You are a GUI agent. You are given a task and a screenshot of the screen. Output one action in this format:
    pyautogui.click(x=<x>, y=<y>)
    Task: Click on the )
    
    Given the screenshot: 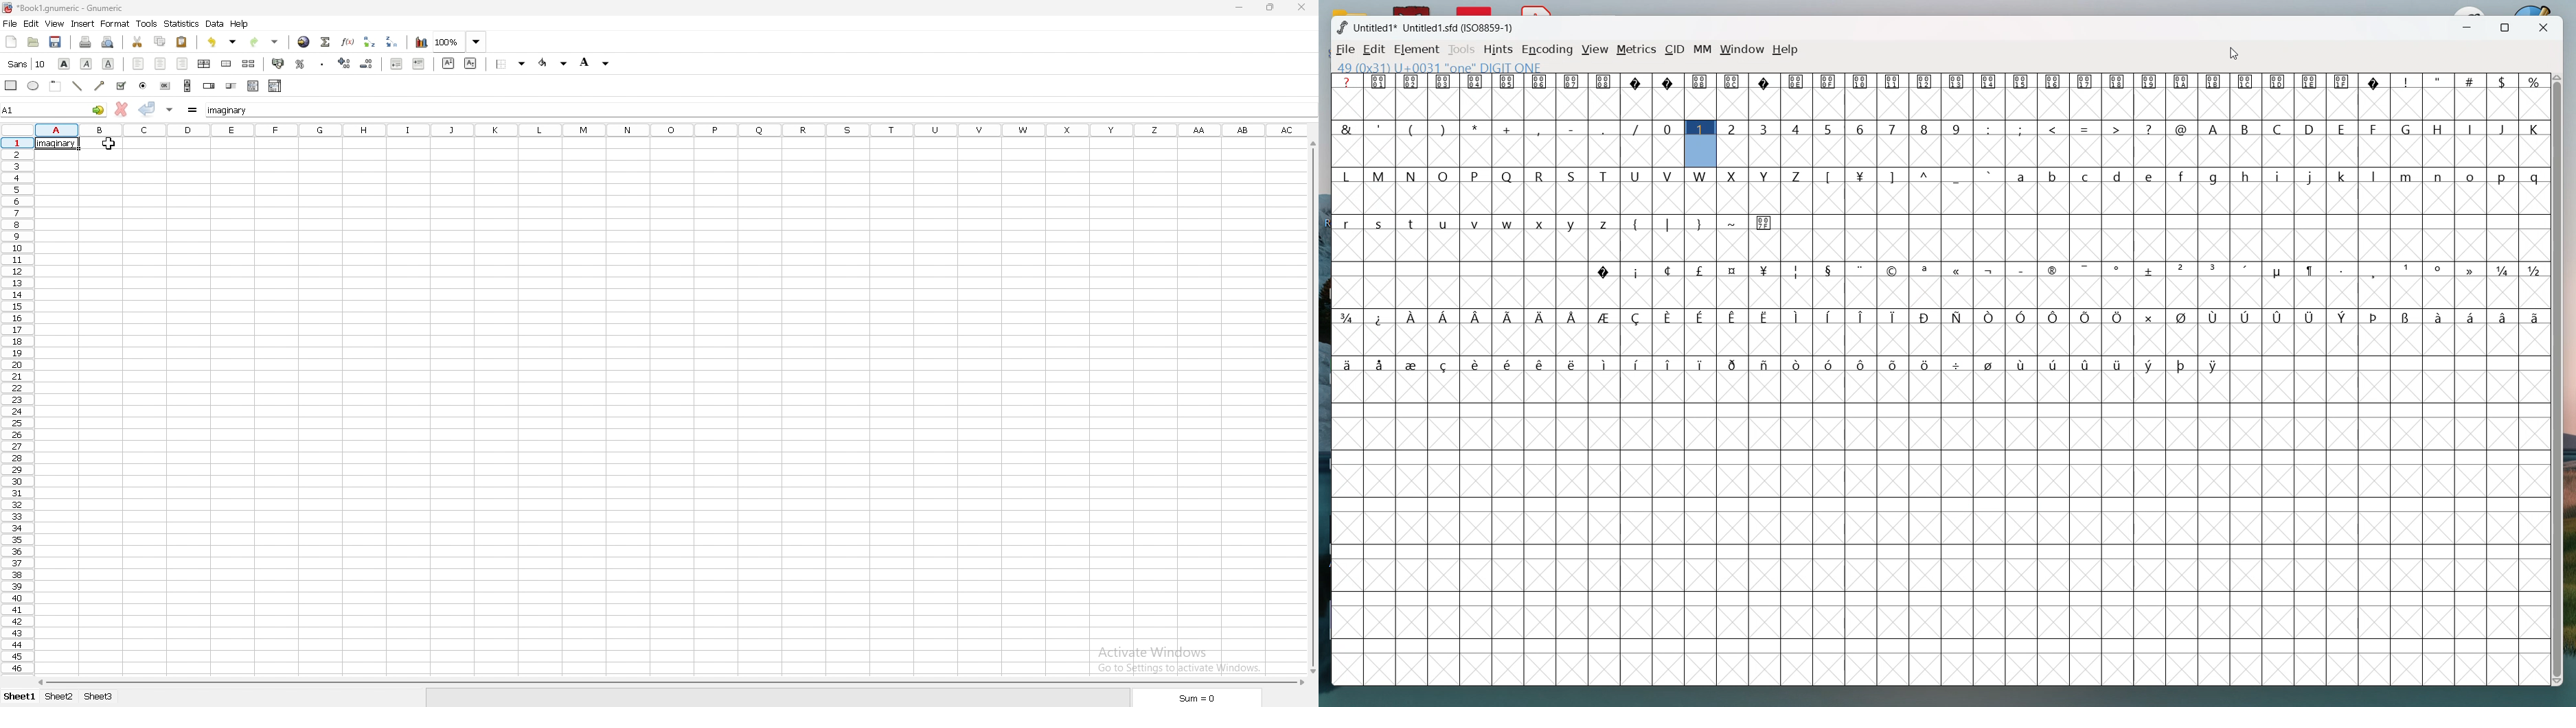 What is the action you would take?
    pyautogui.click(x=1444, y=128)
    